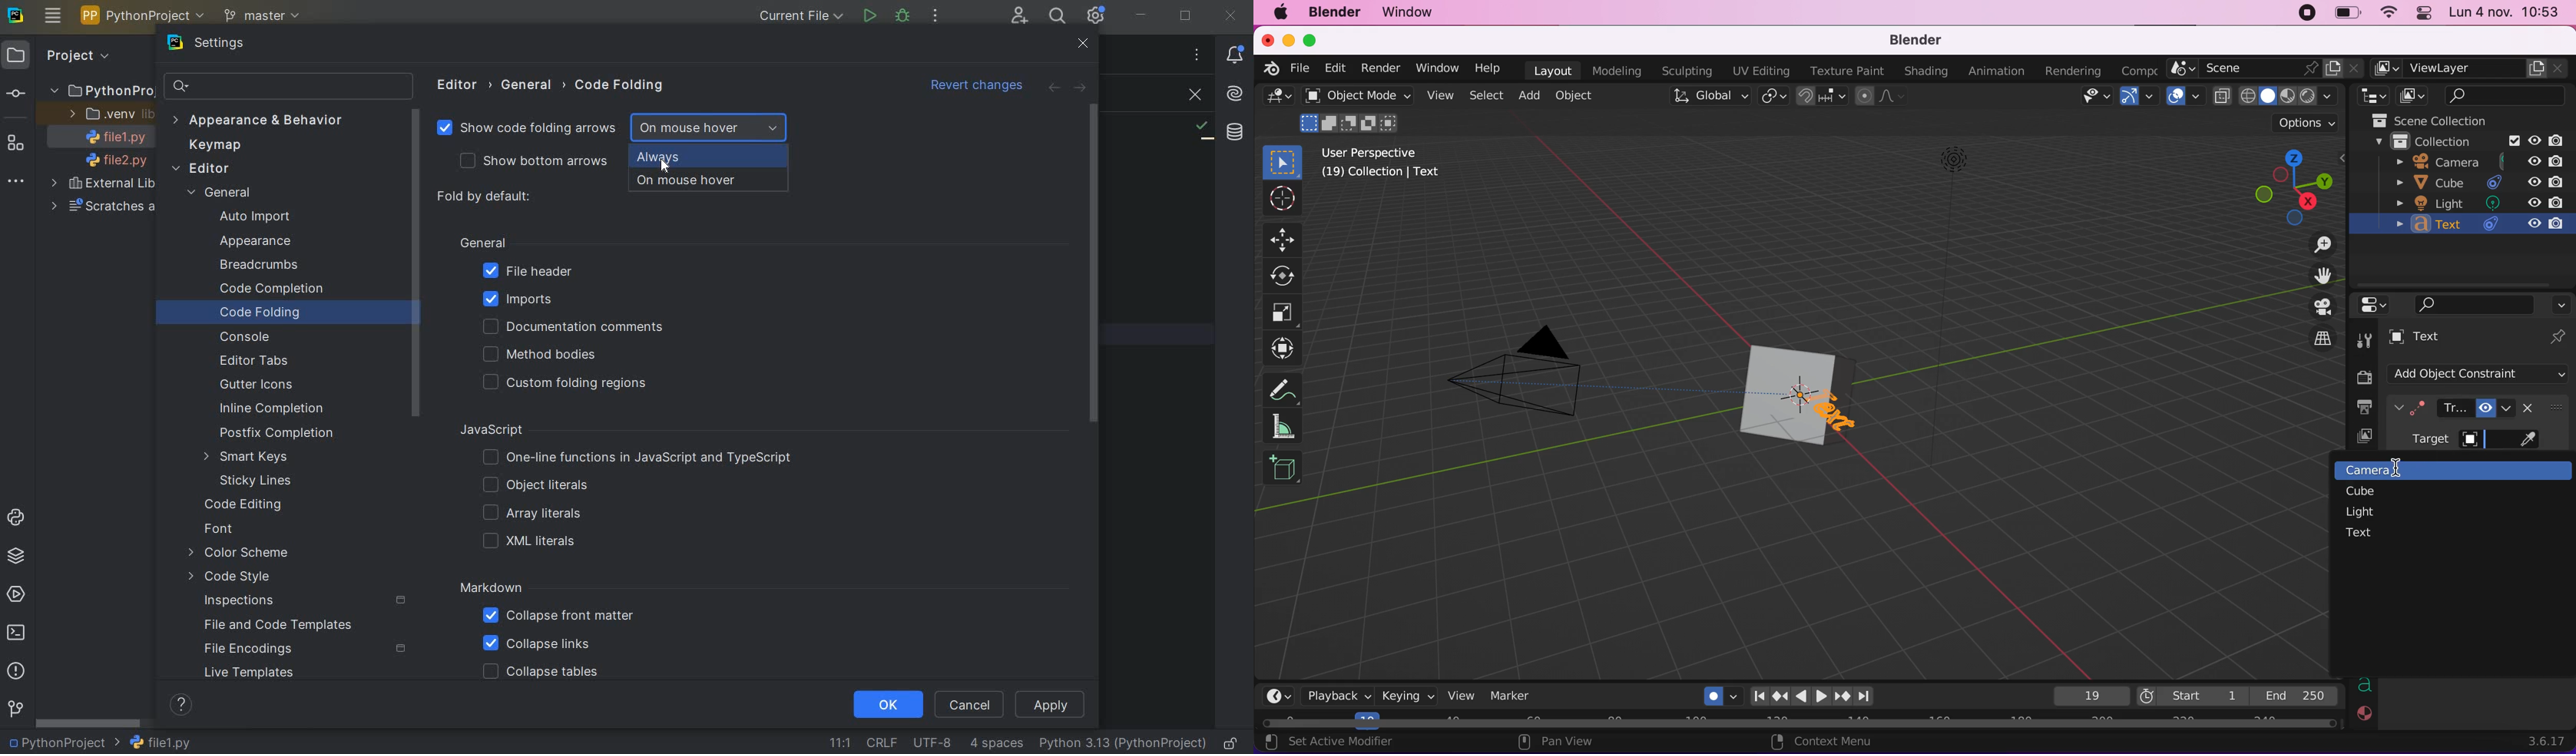 The width and height of the screenshot is (2576, 756). I want to click on text, so click(2461, 339).